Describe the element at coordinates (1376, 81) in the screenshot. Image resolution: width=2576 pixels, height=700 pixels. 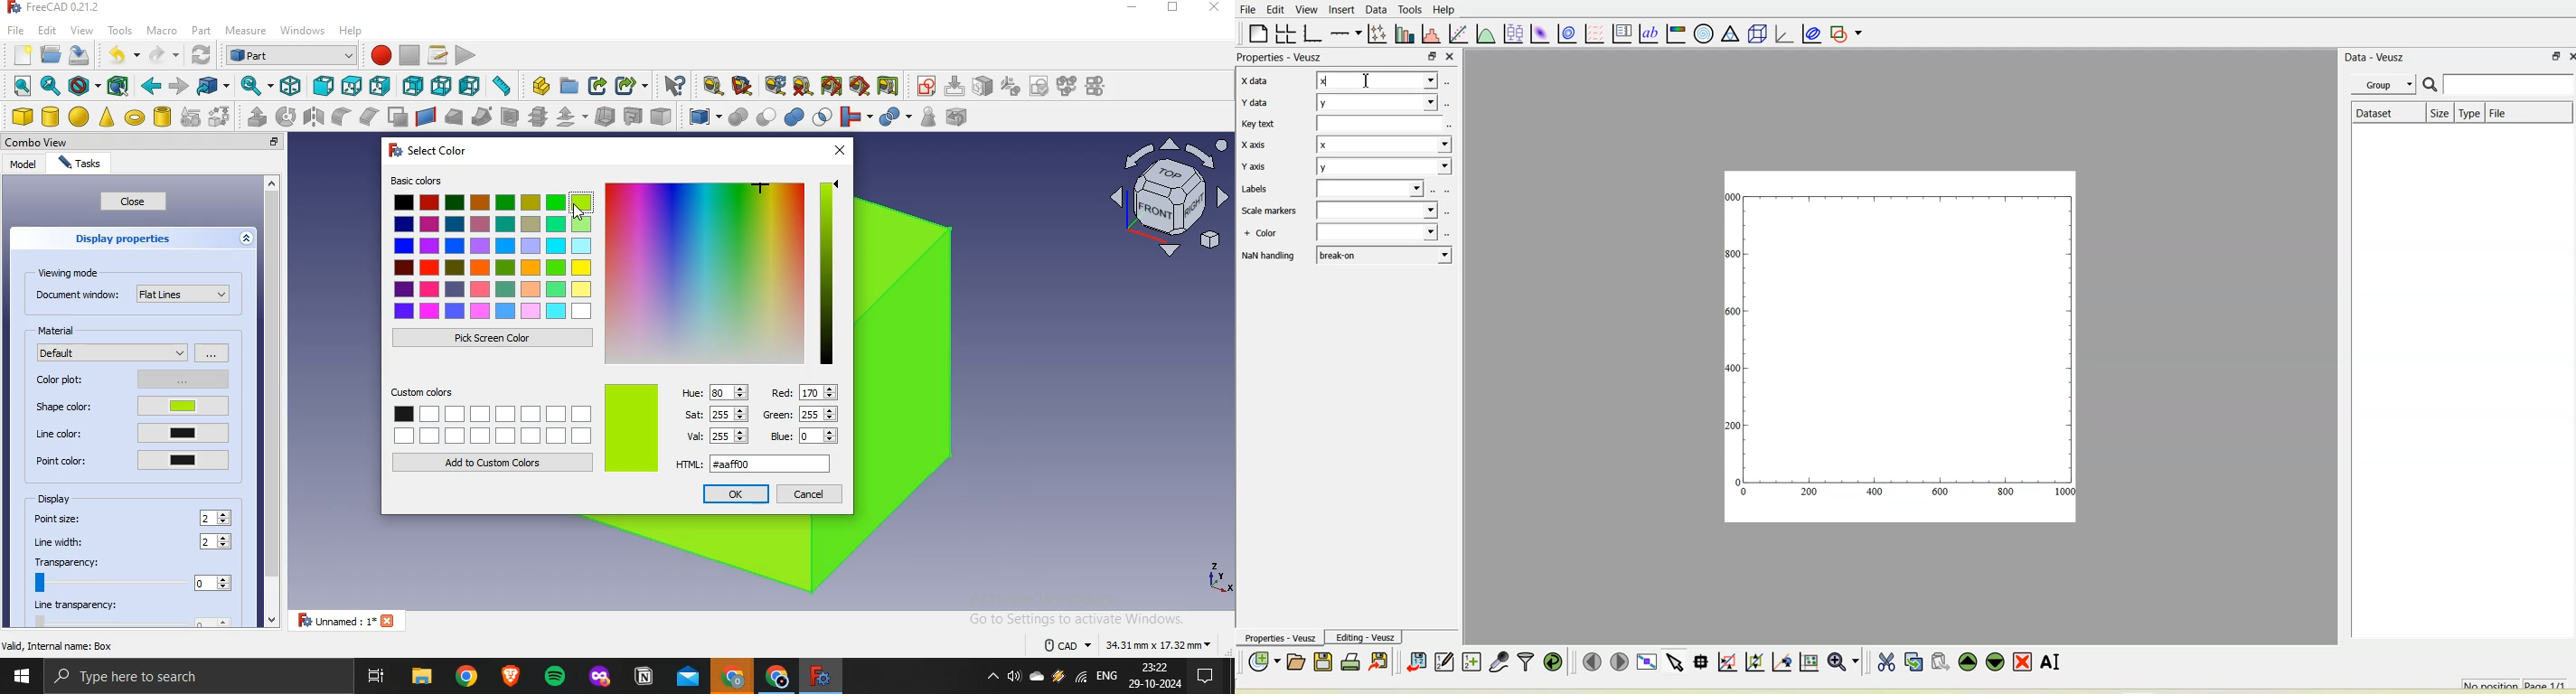
I see `x` at that location.